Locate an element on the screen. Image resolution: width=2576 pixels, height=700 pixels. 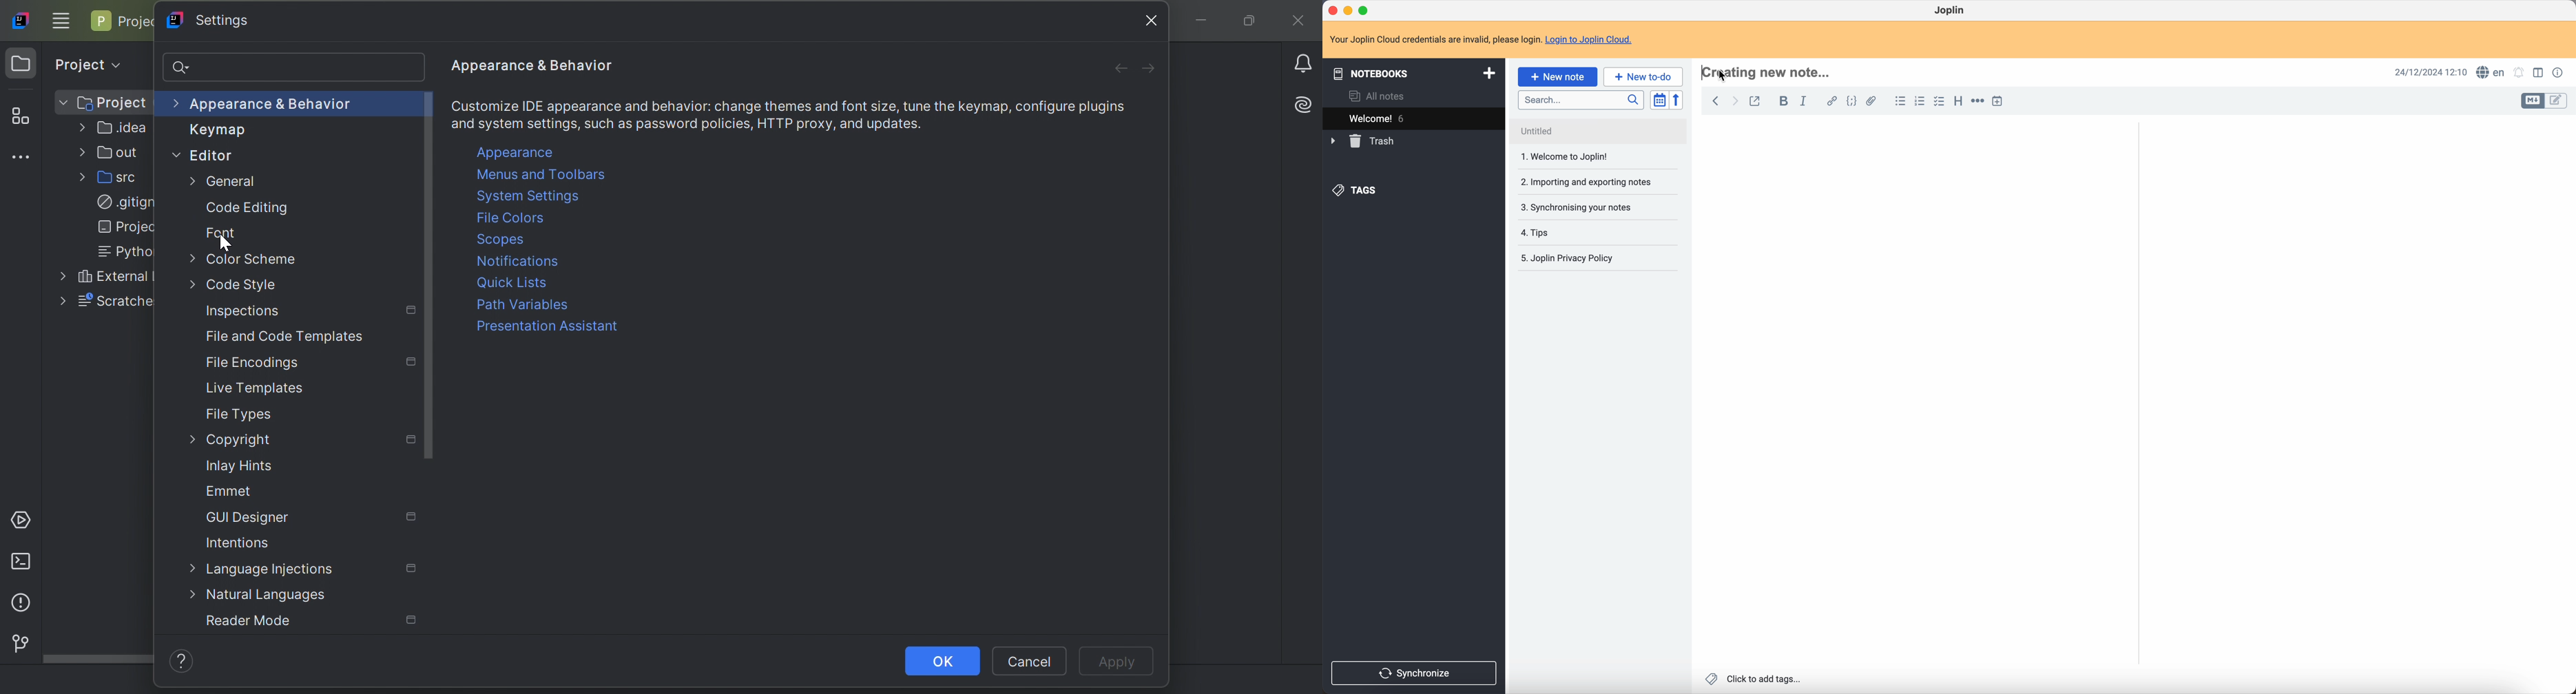
Scroll bar is located at coordinates (98, 660).